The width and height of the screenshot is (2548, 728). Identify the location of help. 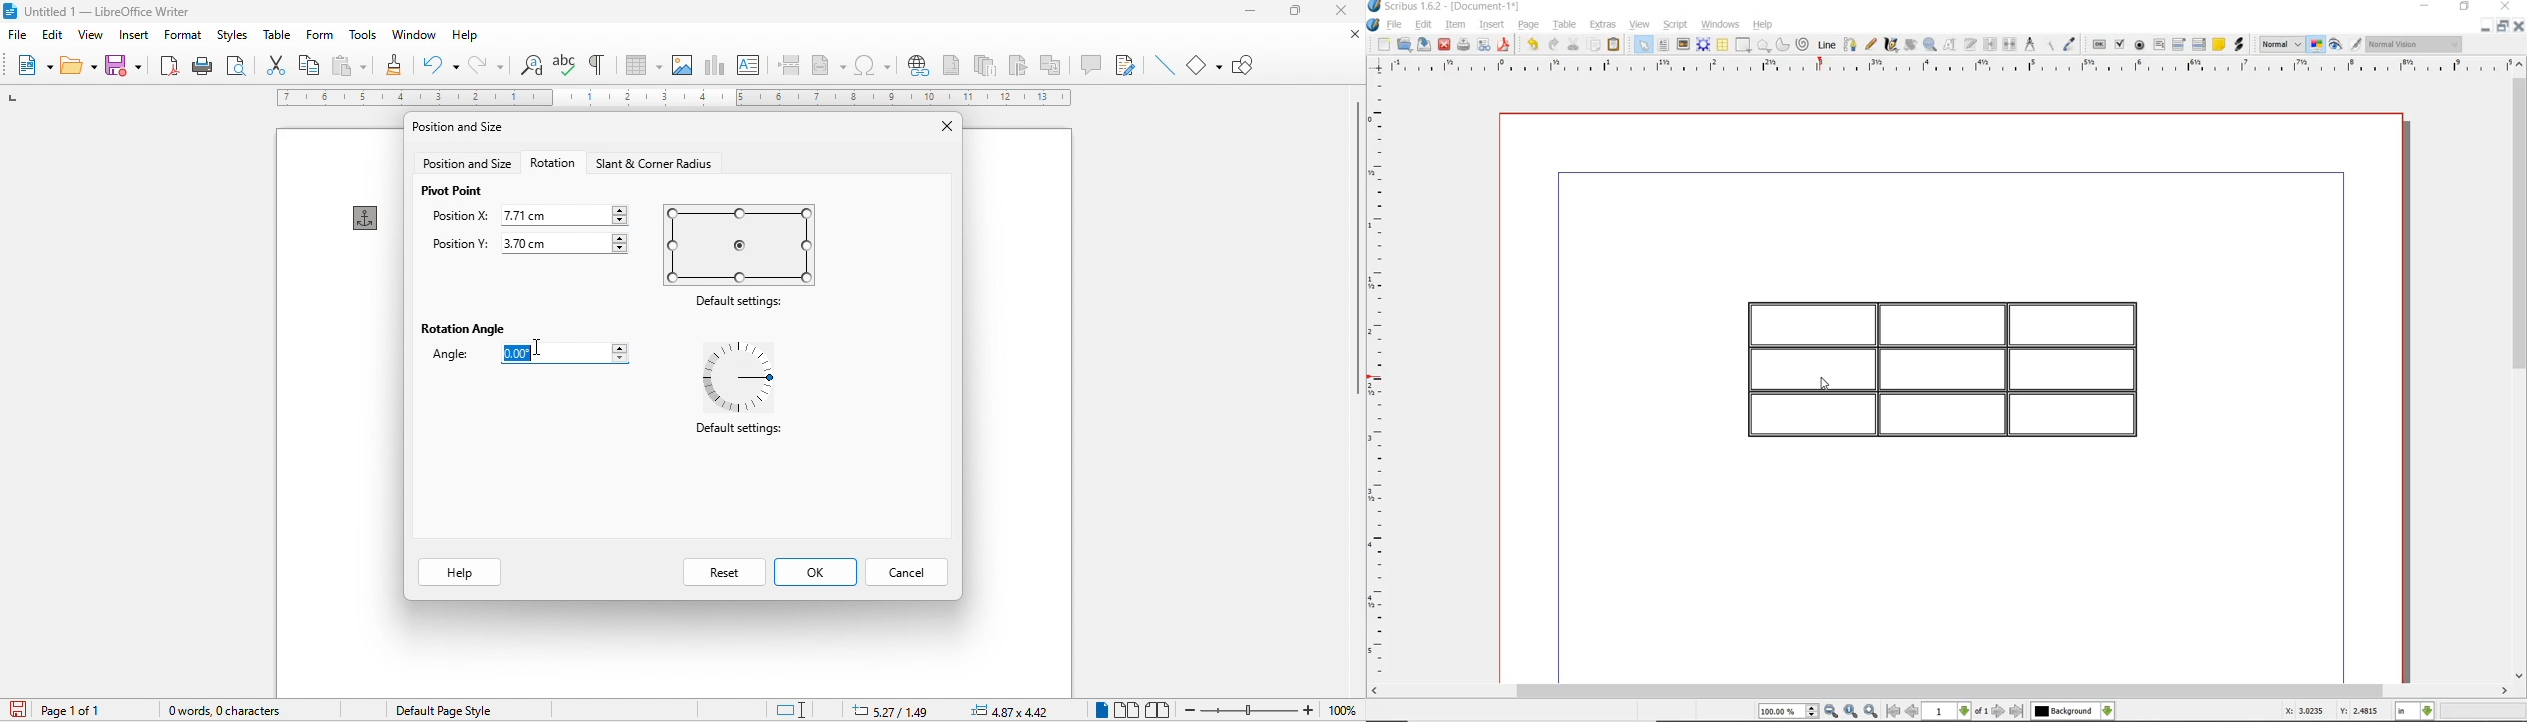
(1762, 26).